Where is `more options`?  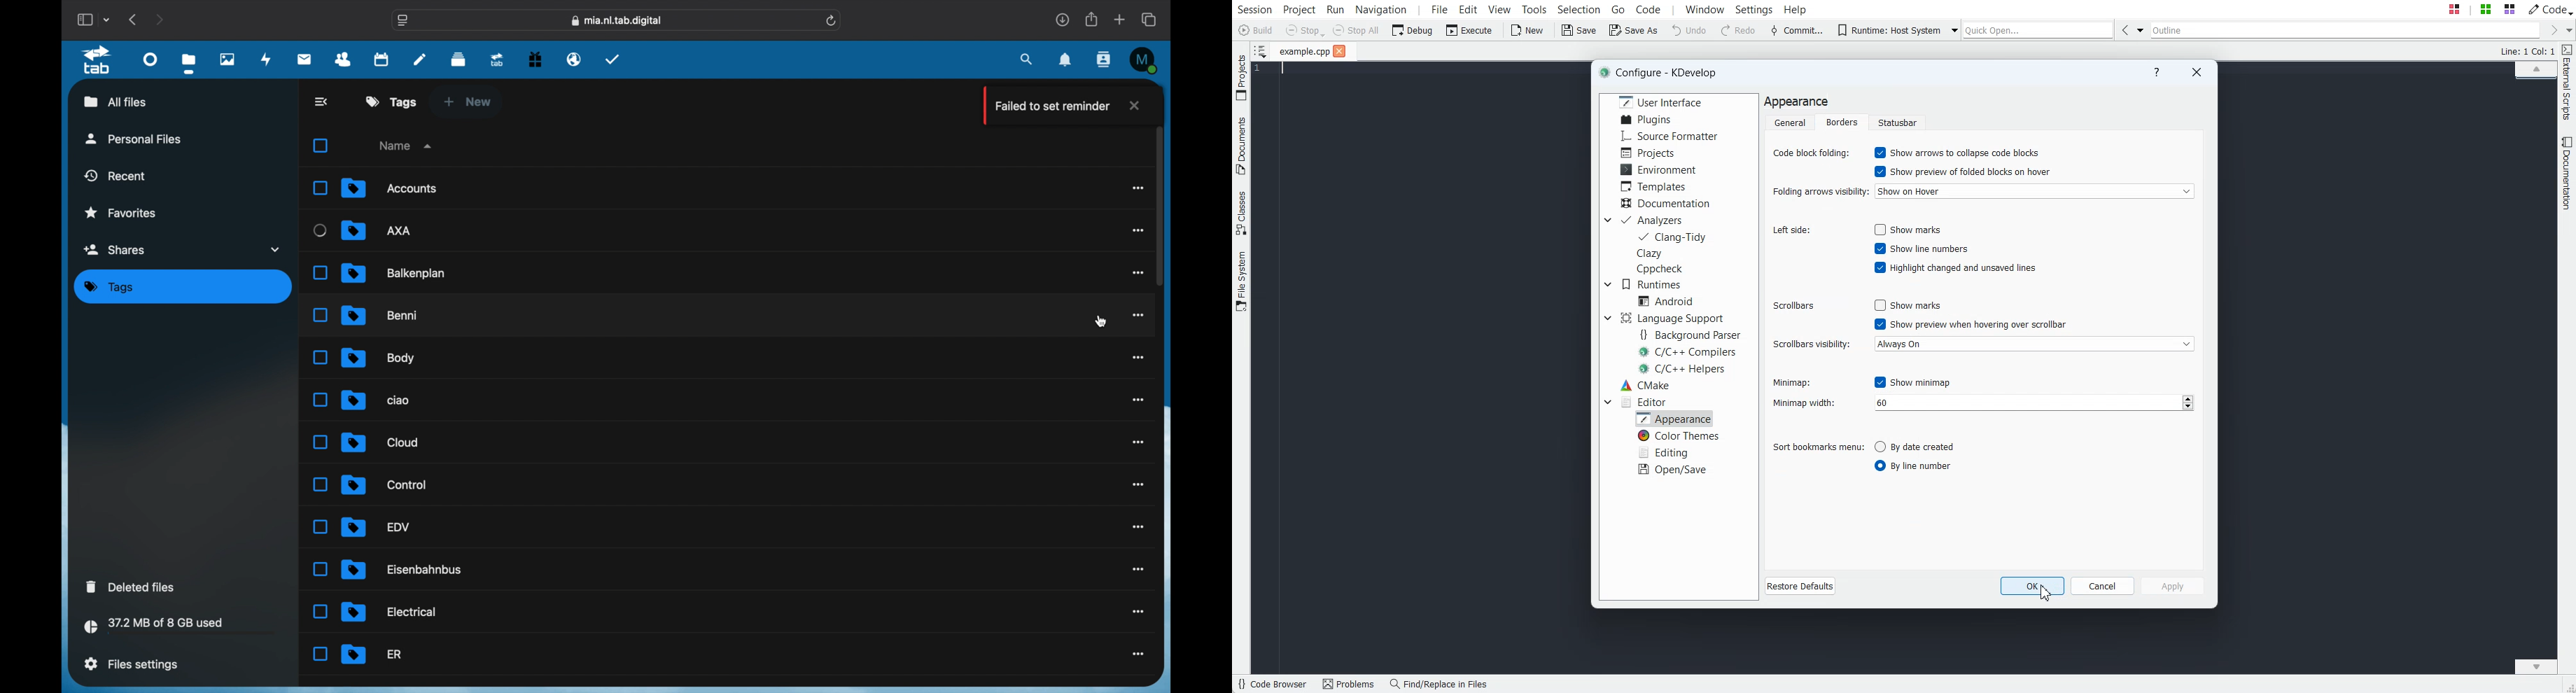
more options is located at coordinates (1139, 484).